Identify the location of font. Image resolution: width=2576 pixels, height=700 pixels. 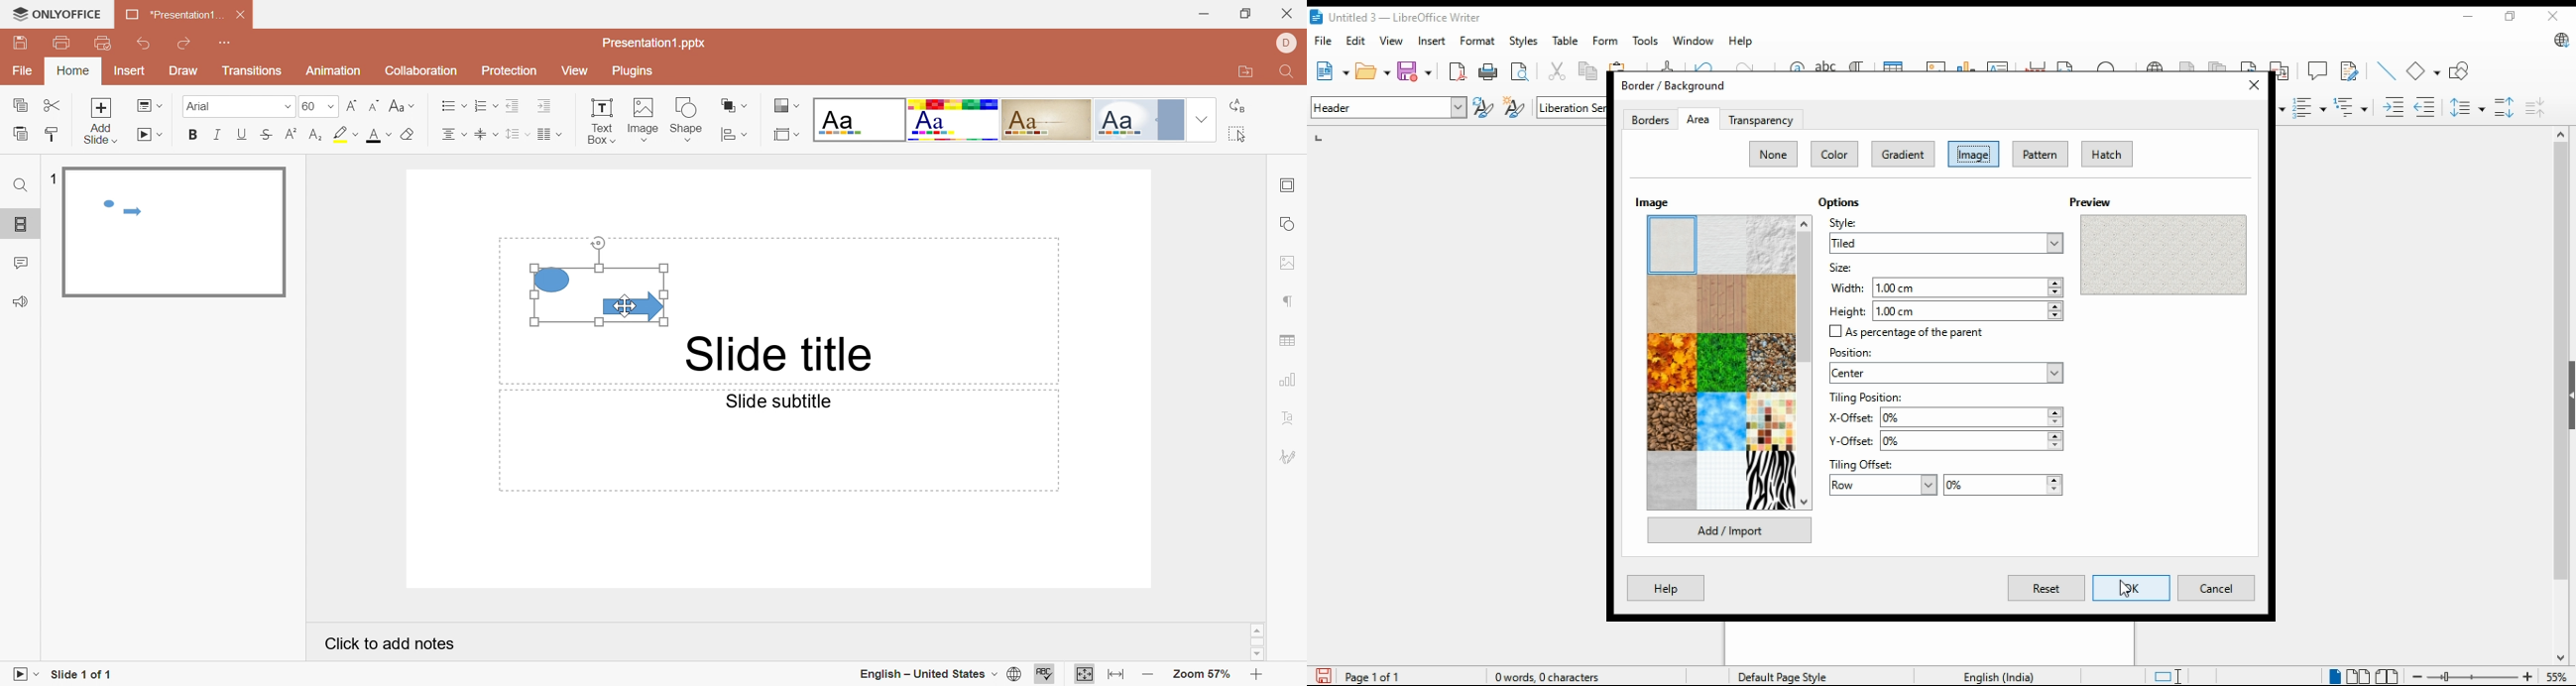
(1572, 108).